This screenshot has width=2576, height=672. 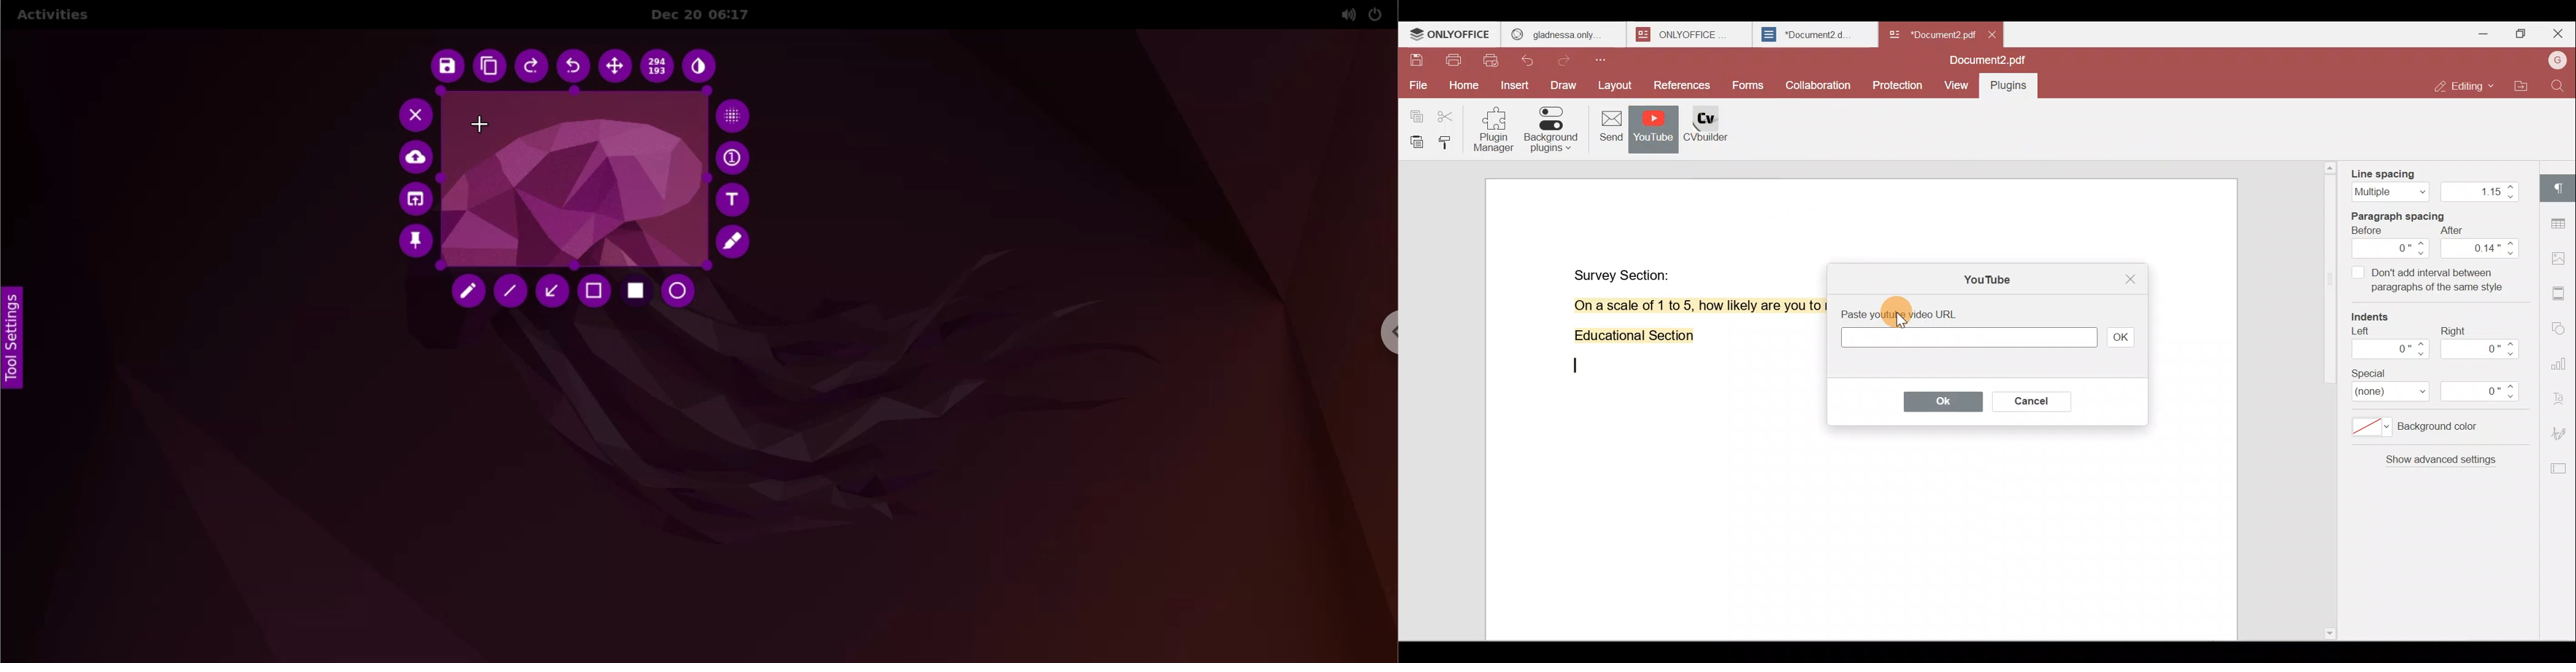 What do you see at coordinates (1629, 338) in the screenshot?
I see `Educational Section` at bounding box center [1629, 338].